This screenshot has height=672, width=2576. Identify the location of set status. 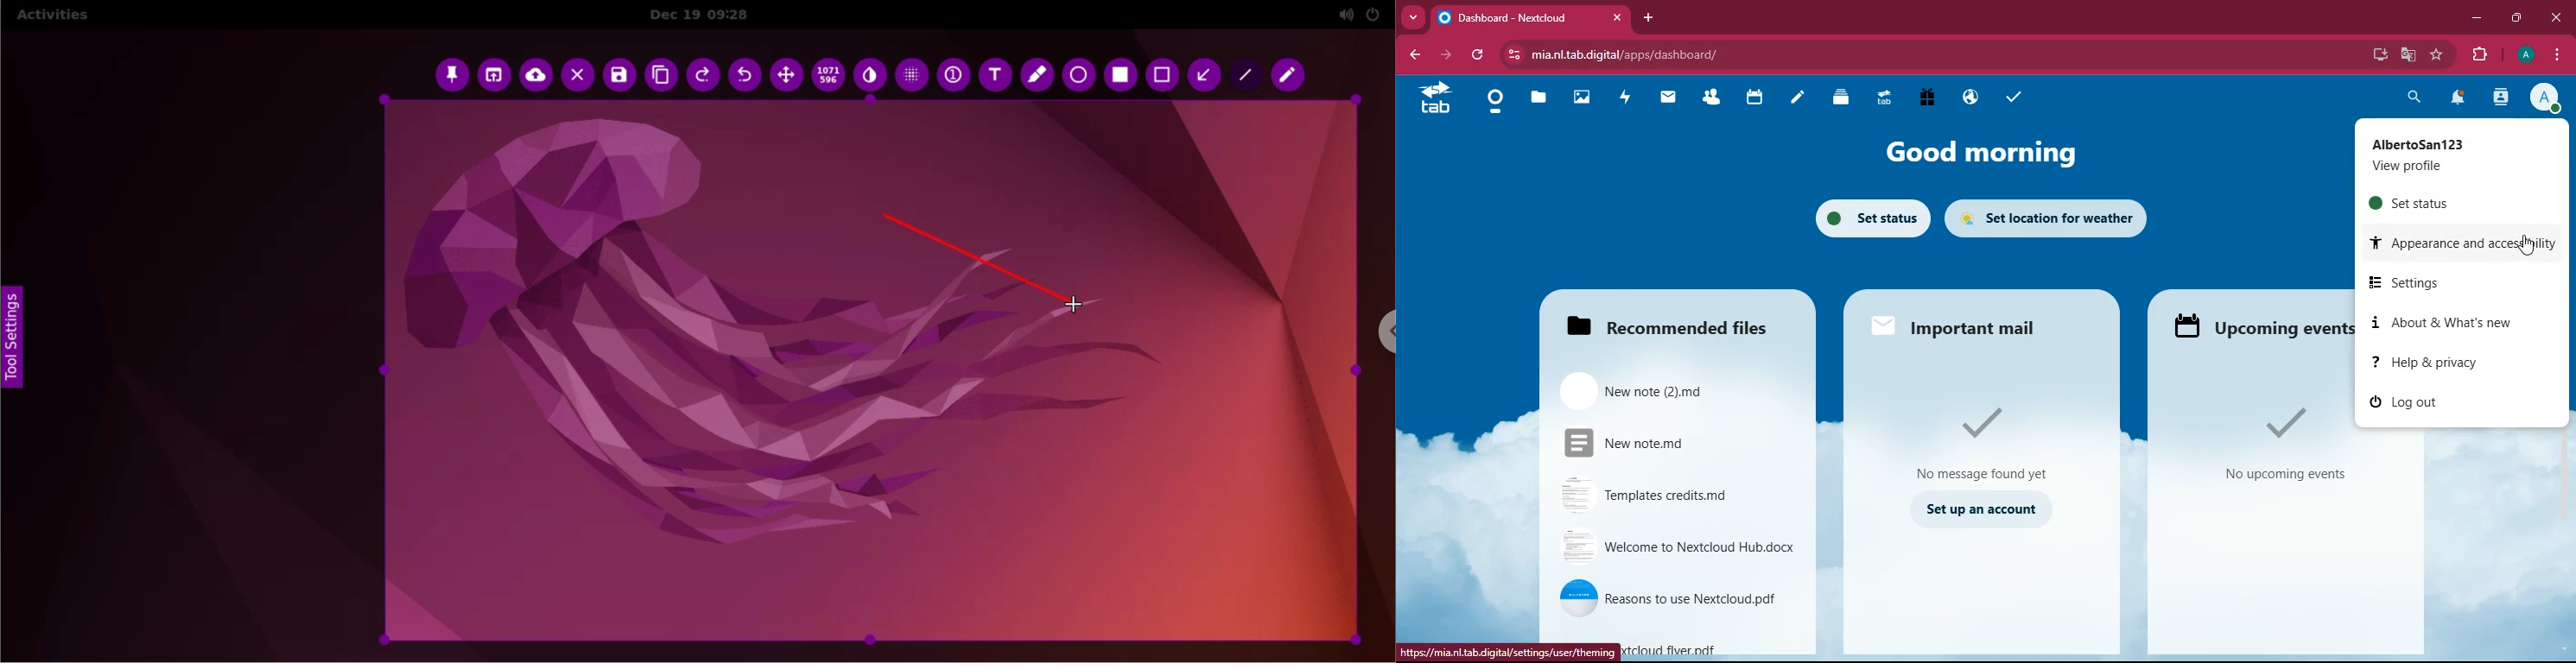
(2456, 203).